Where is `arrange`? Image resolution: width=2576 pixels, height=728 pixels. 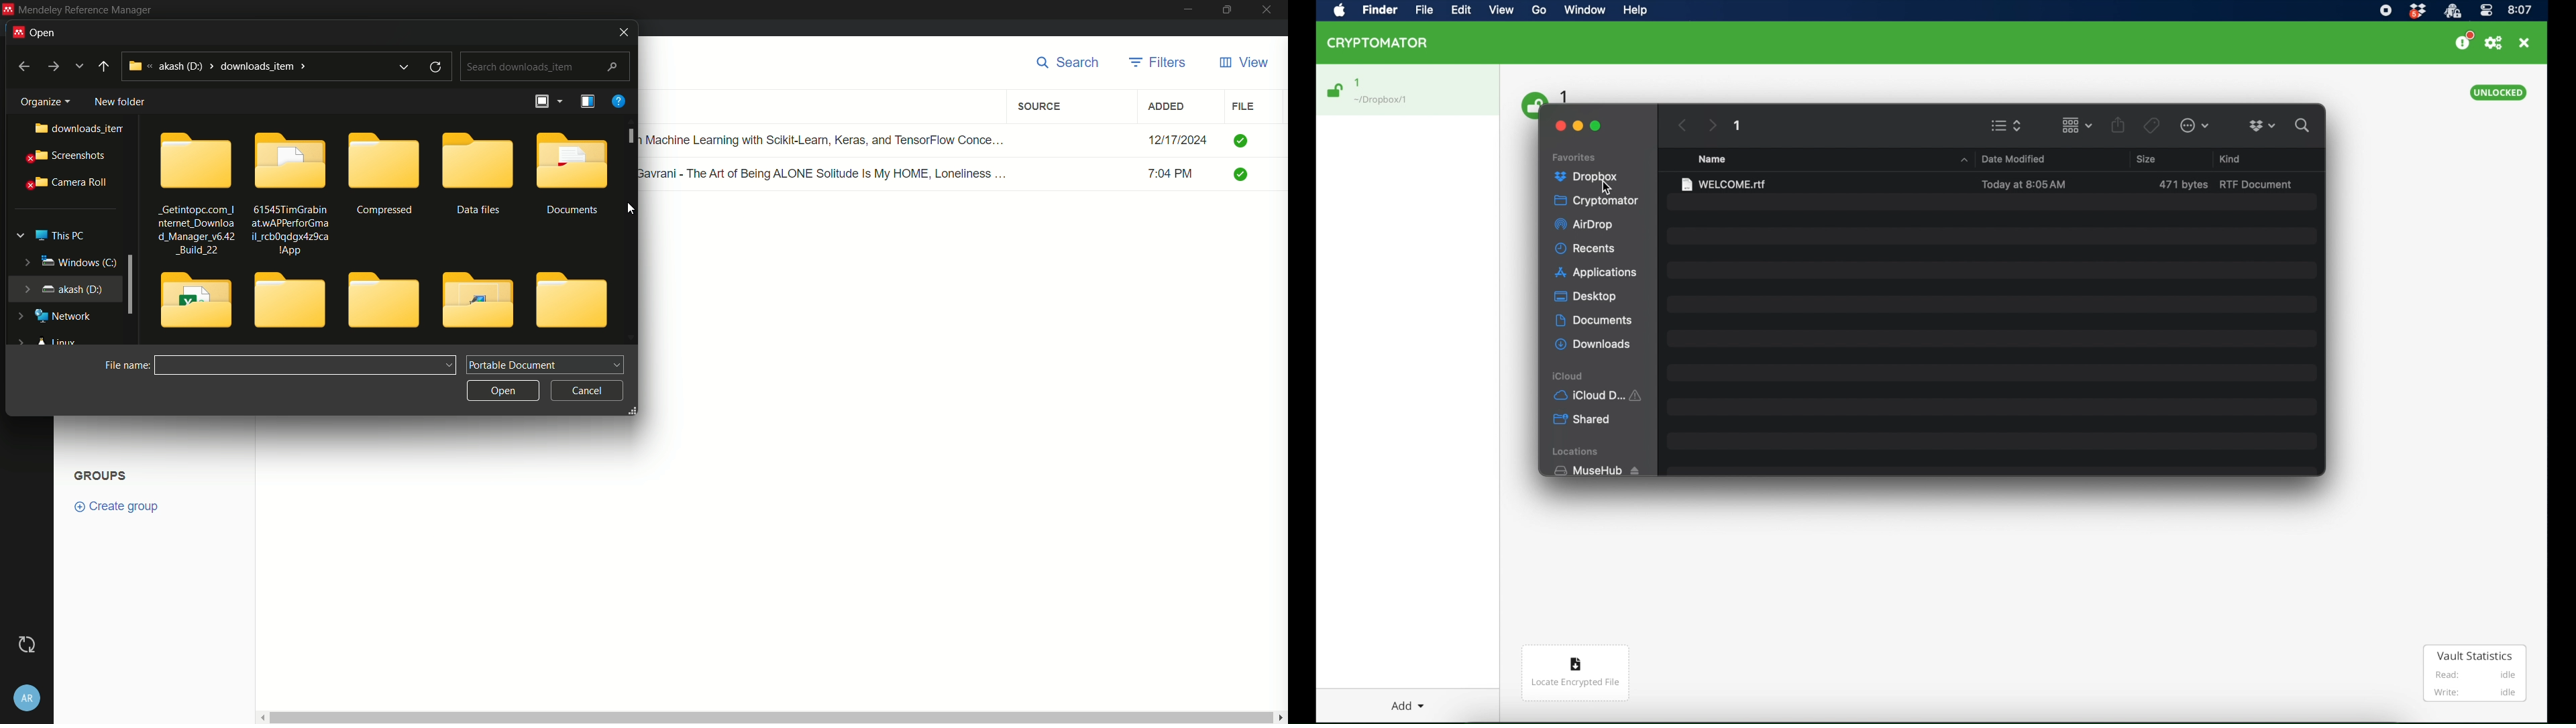 arrange is located at coordinates (546, 103).